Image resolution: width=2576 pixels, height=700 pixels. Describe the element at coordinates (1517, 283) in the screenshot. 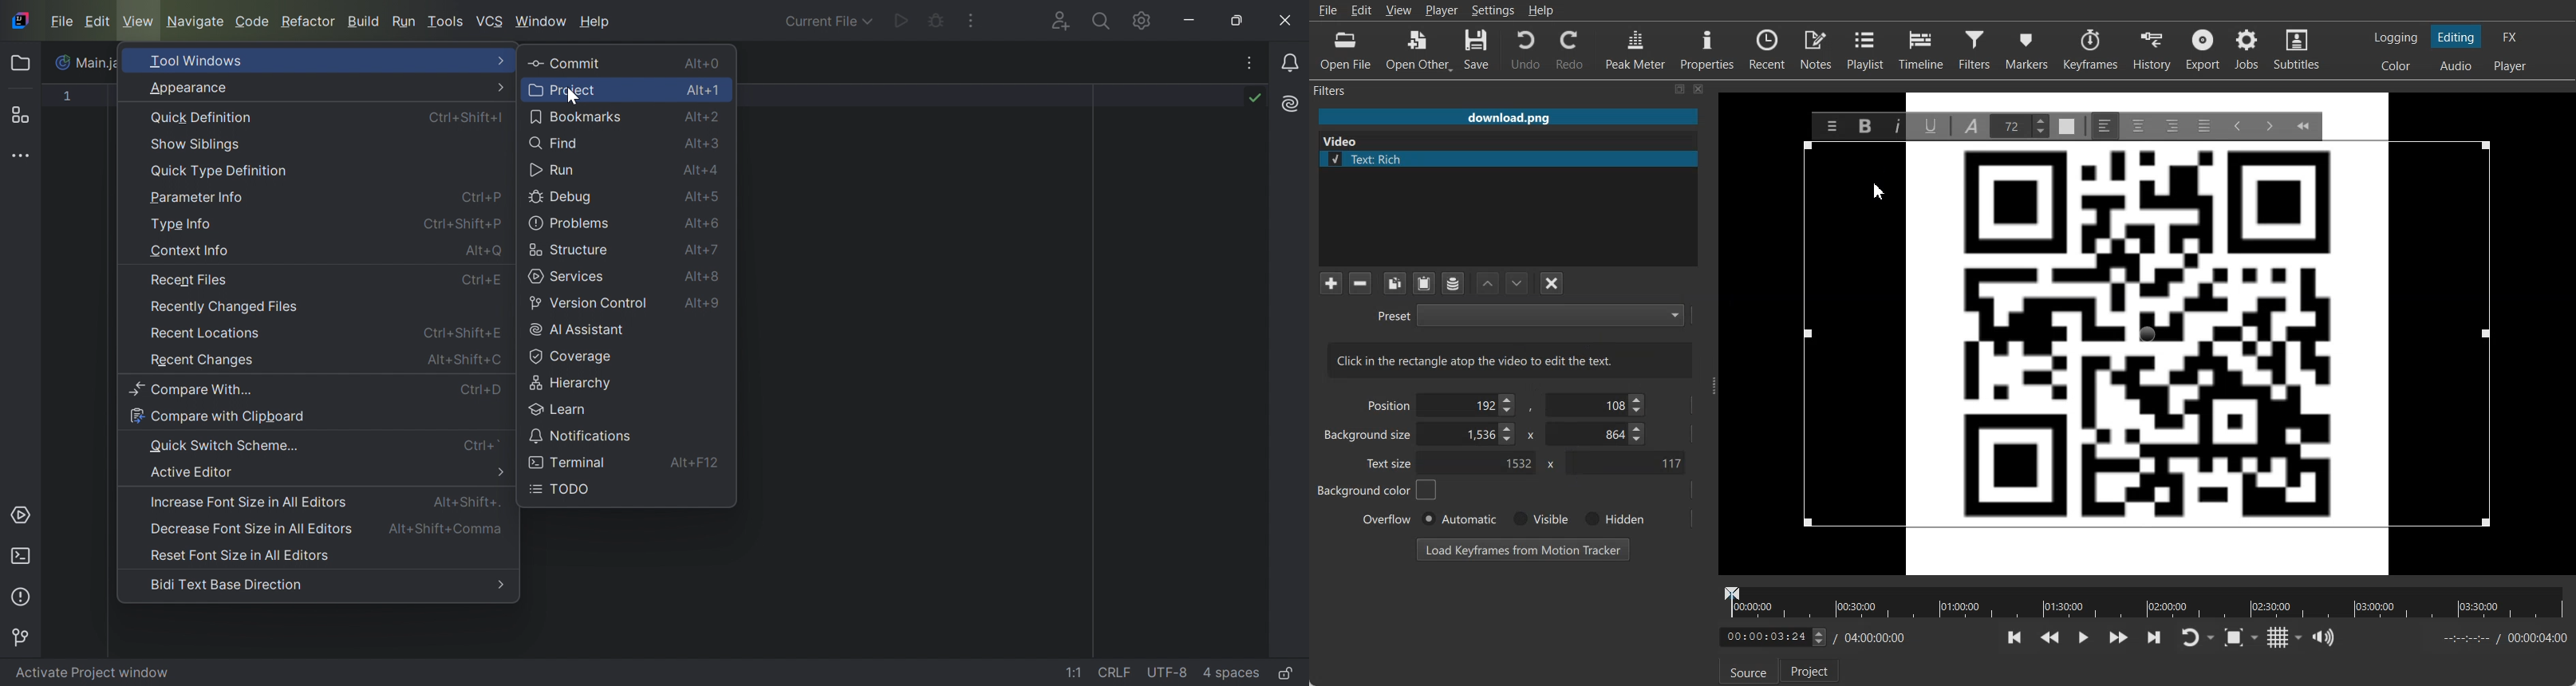

I see `Move Filter Down` at that location.